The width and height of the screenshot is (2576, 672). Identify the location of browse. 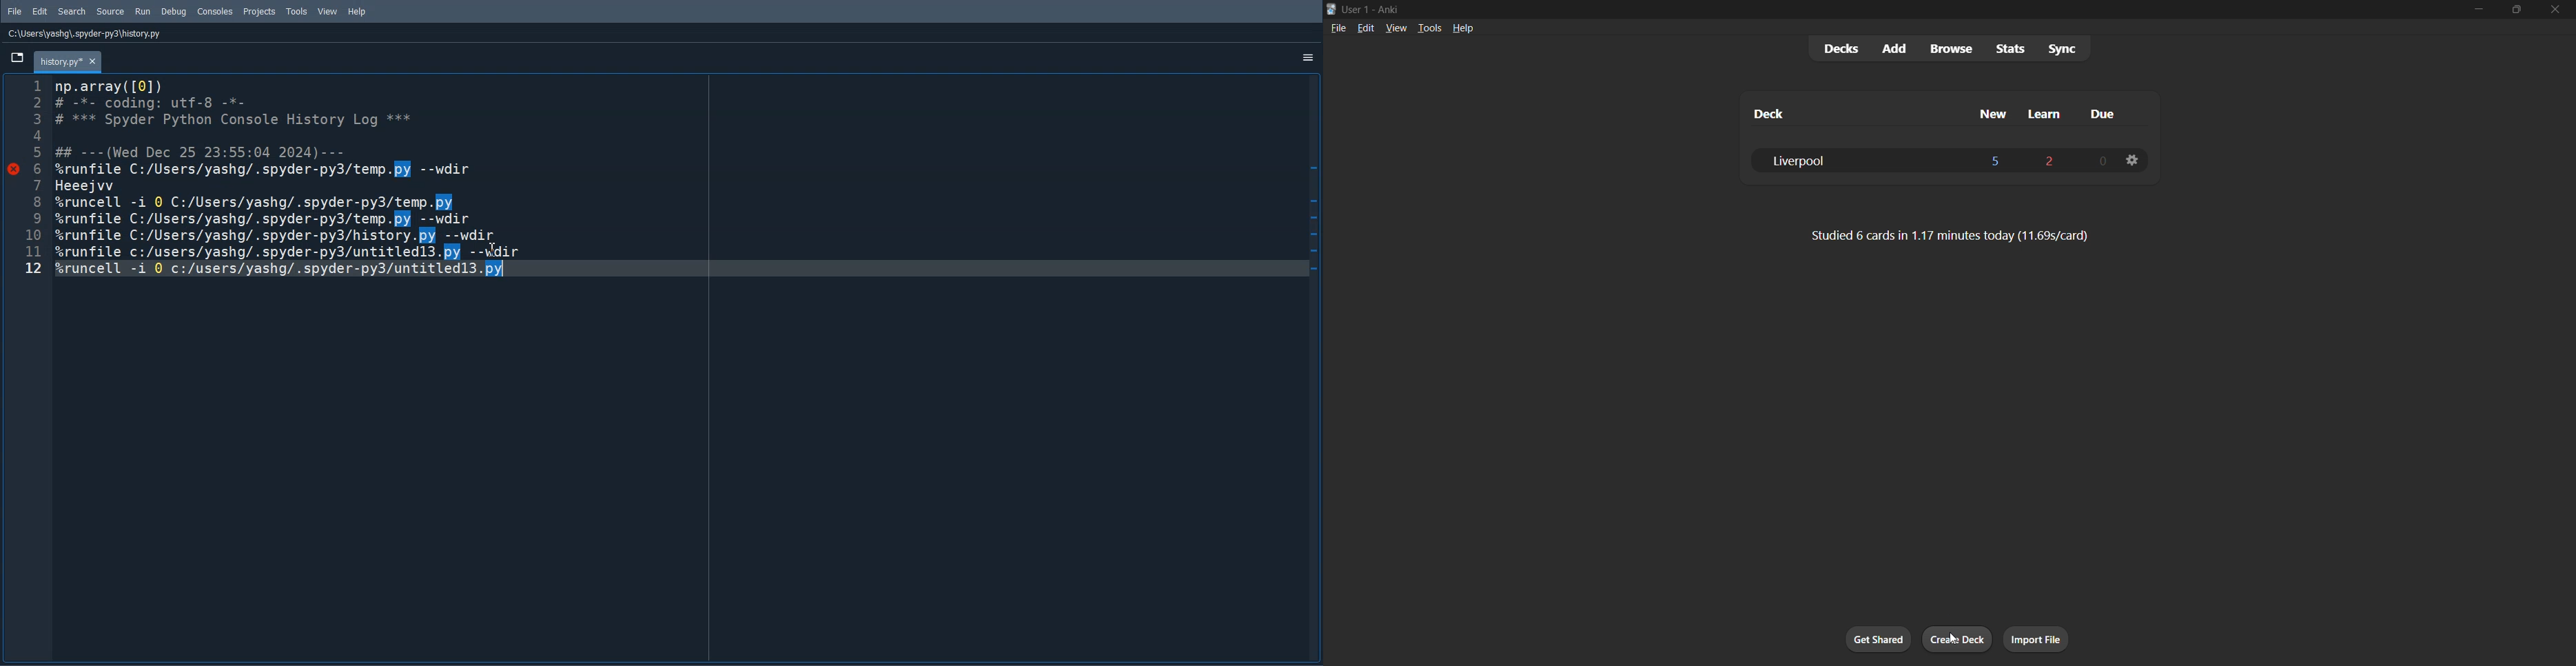
(1949, 50).